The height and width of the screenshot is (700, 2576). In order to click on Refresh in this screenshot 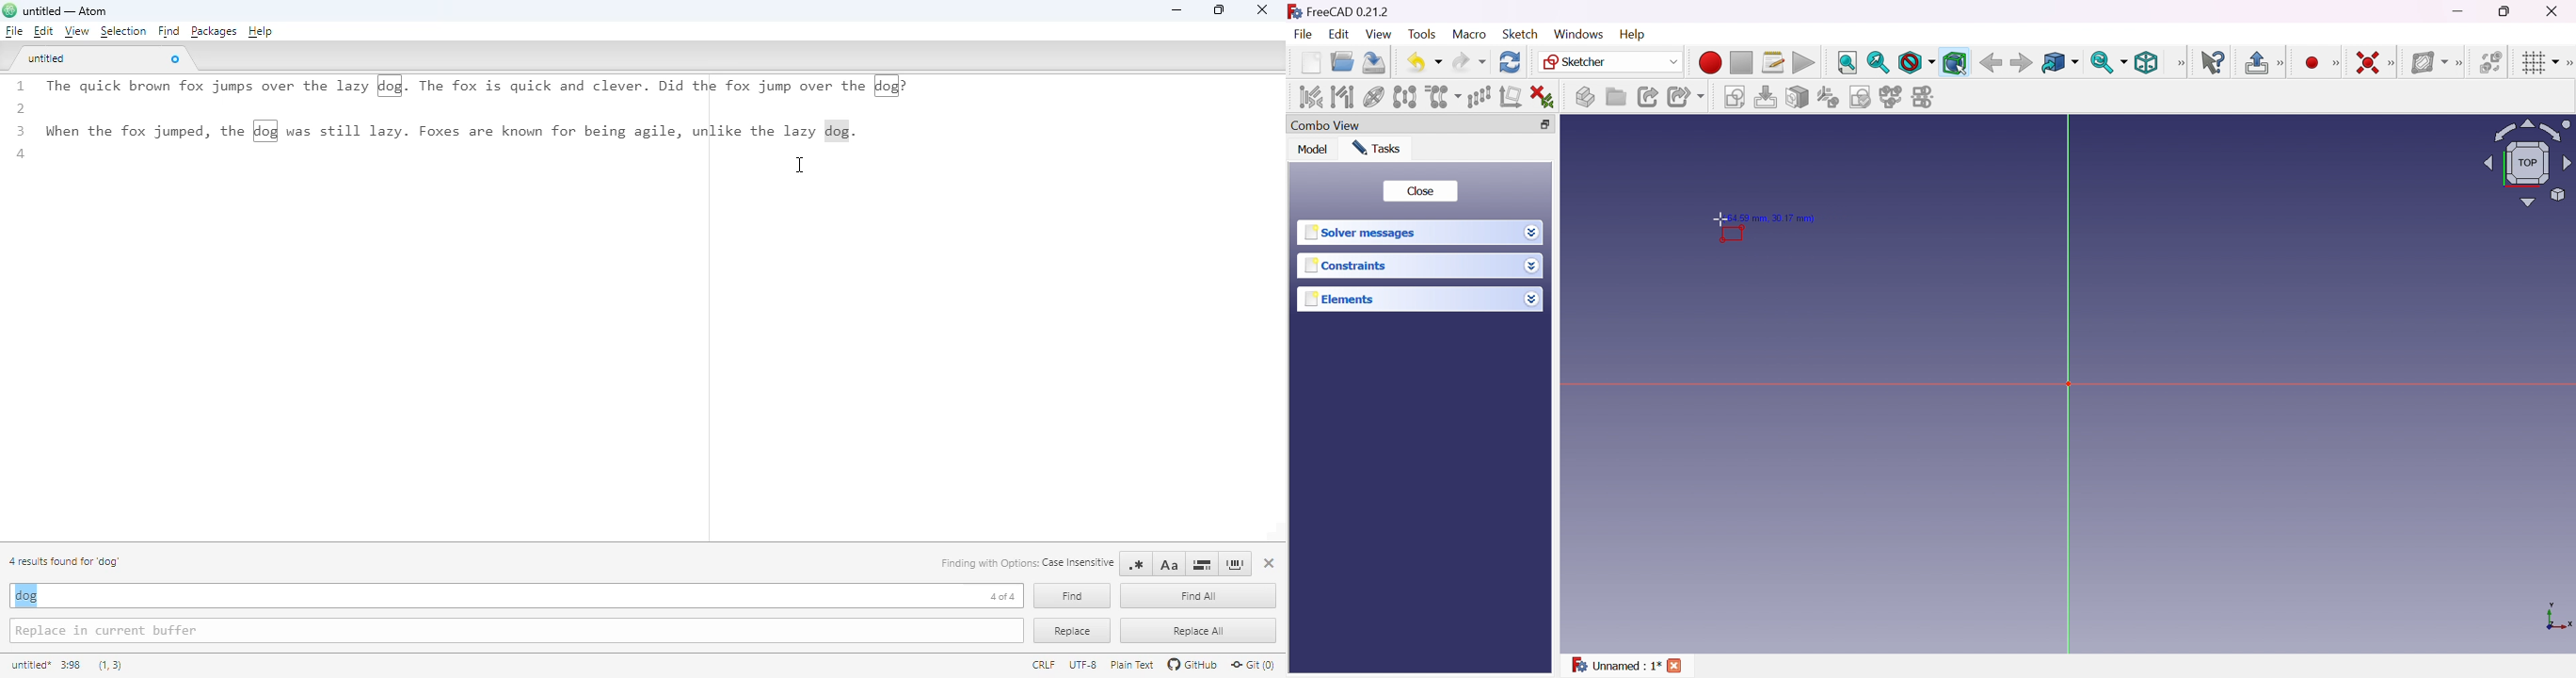, I will do `click(1512, 62)`.